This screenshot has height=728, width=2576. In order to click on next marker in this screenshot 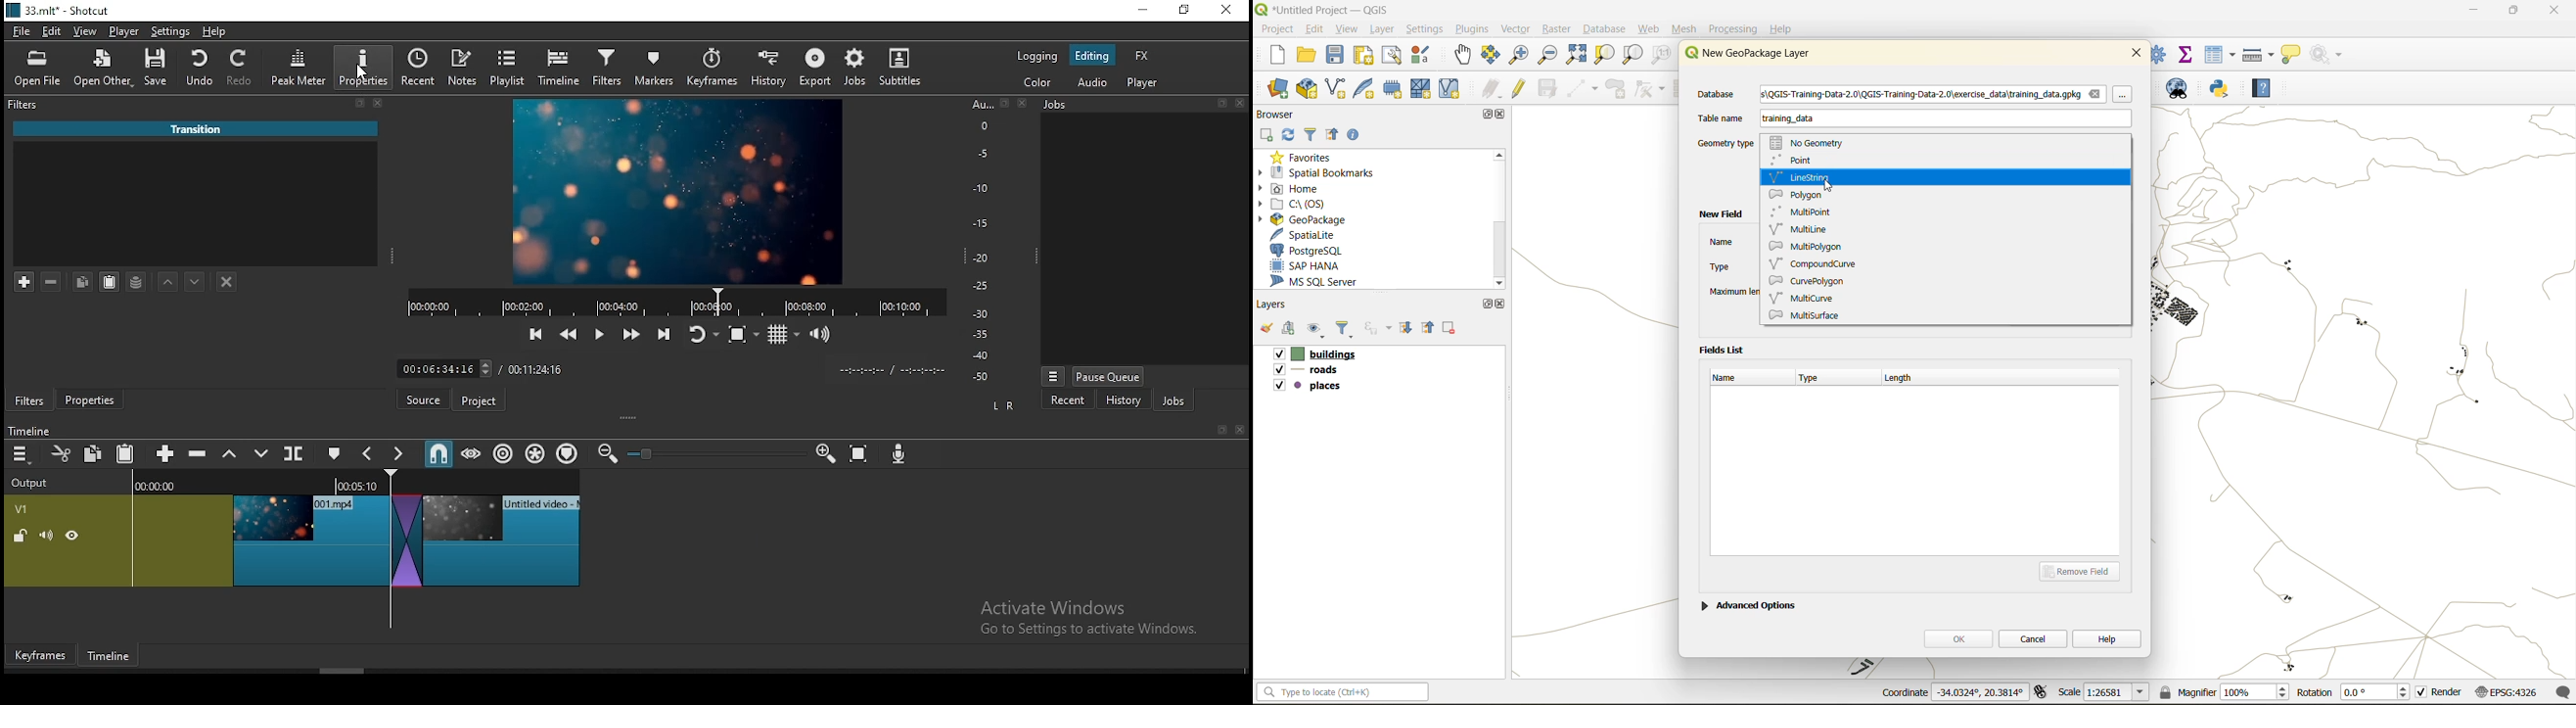, I will do `click(399, 454)`.